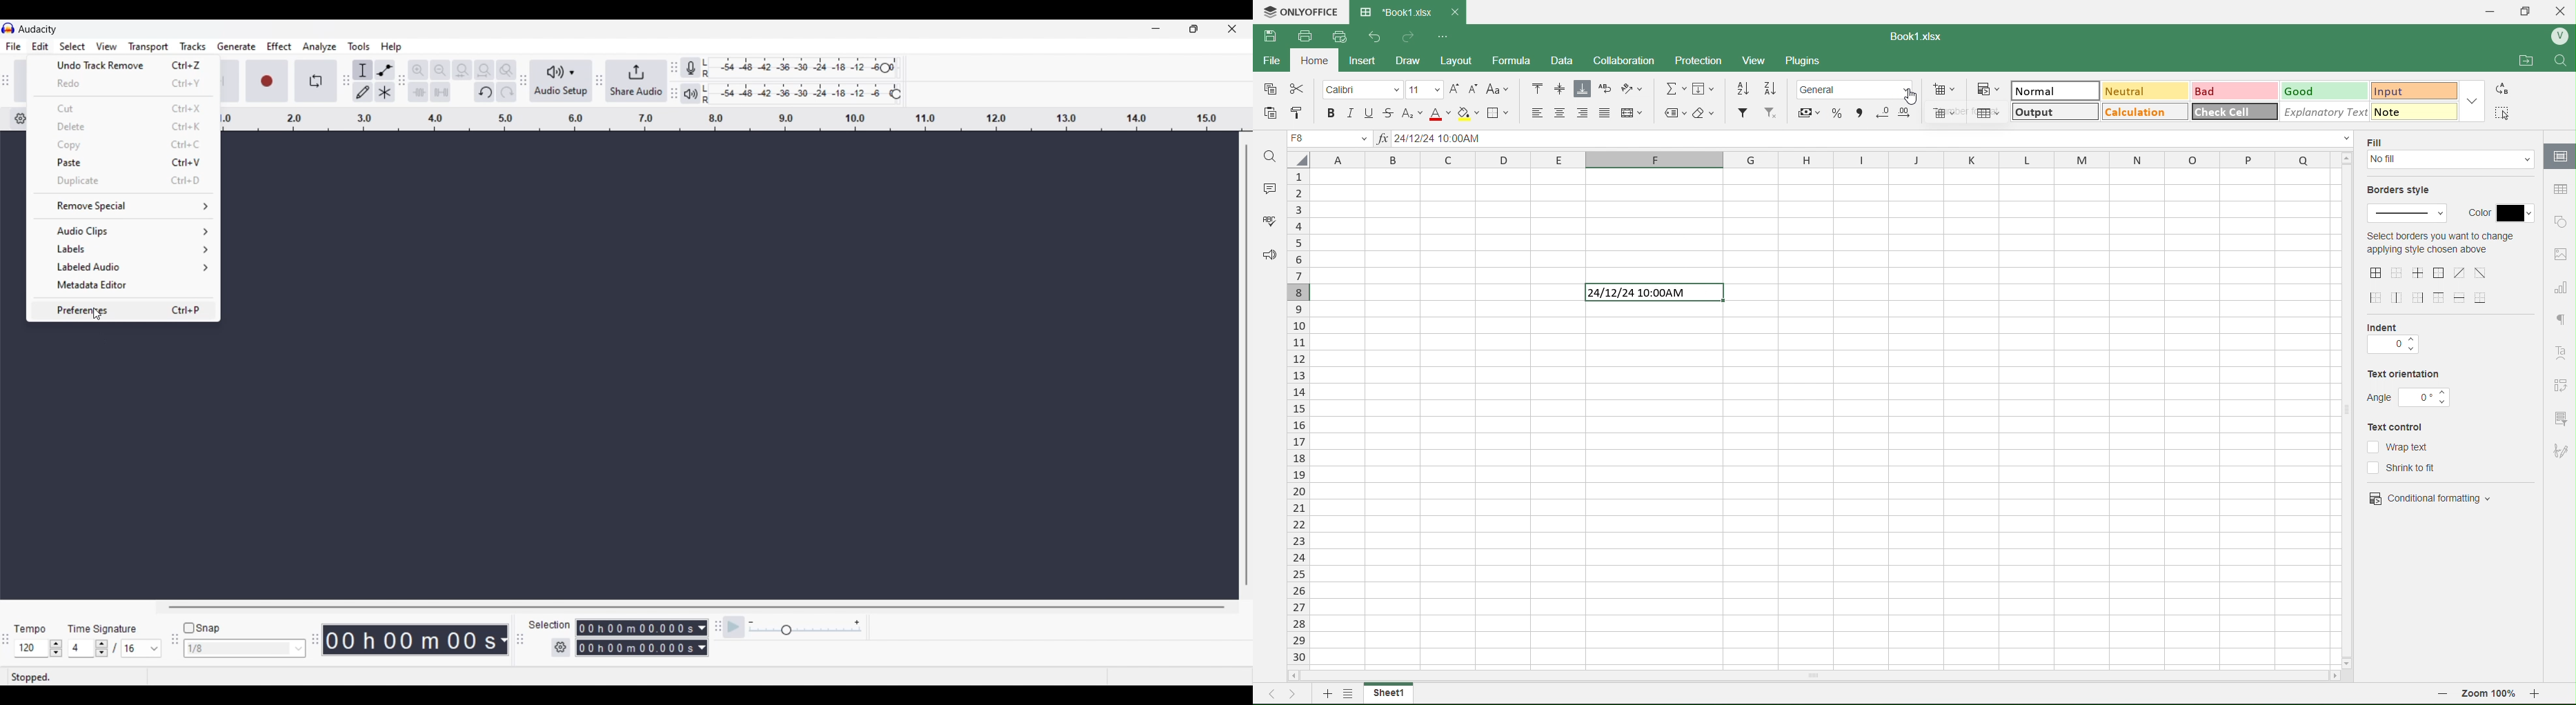 This screenshot has width=2576, height=728. I want to click on Tempo, so click(29, 628).